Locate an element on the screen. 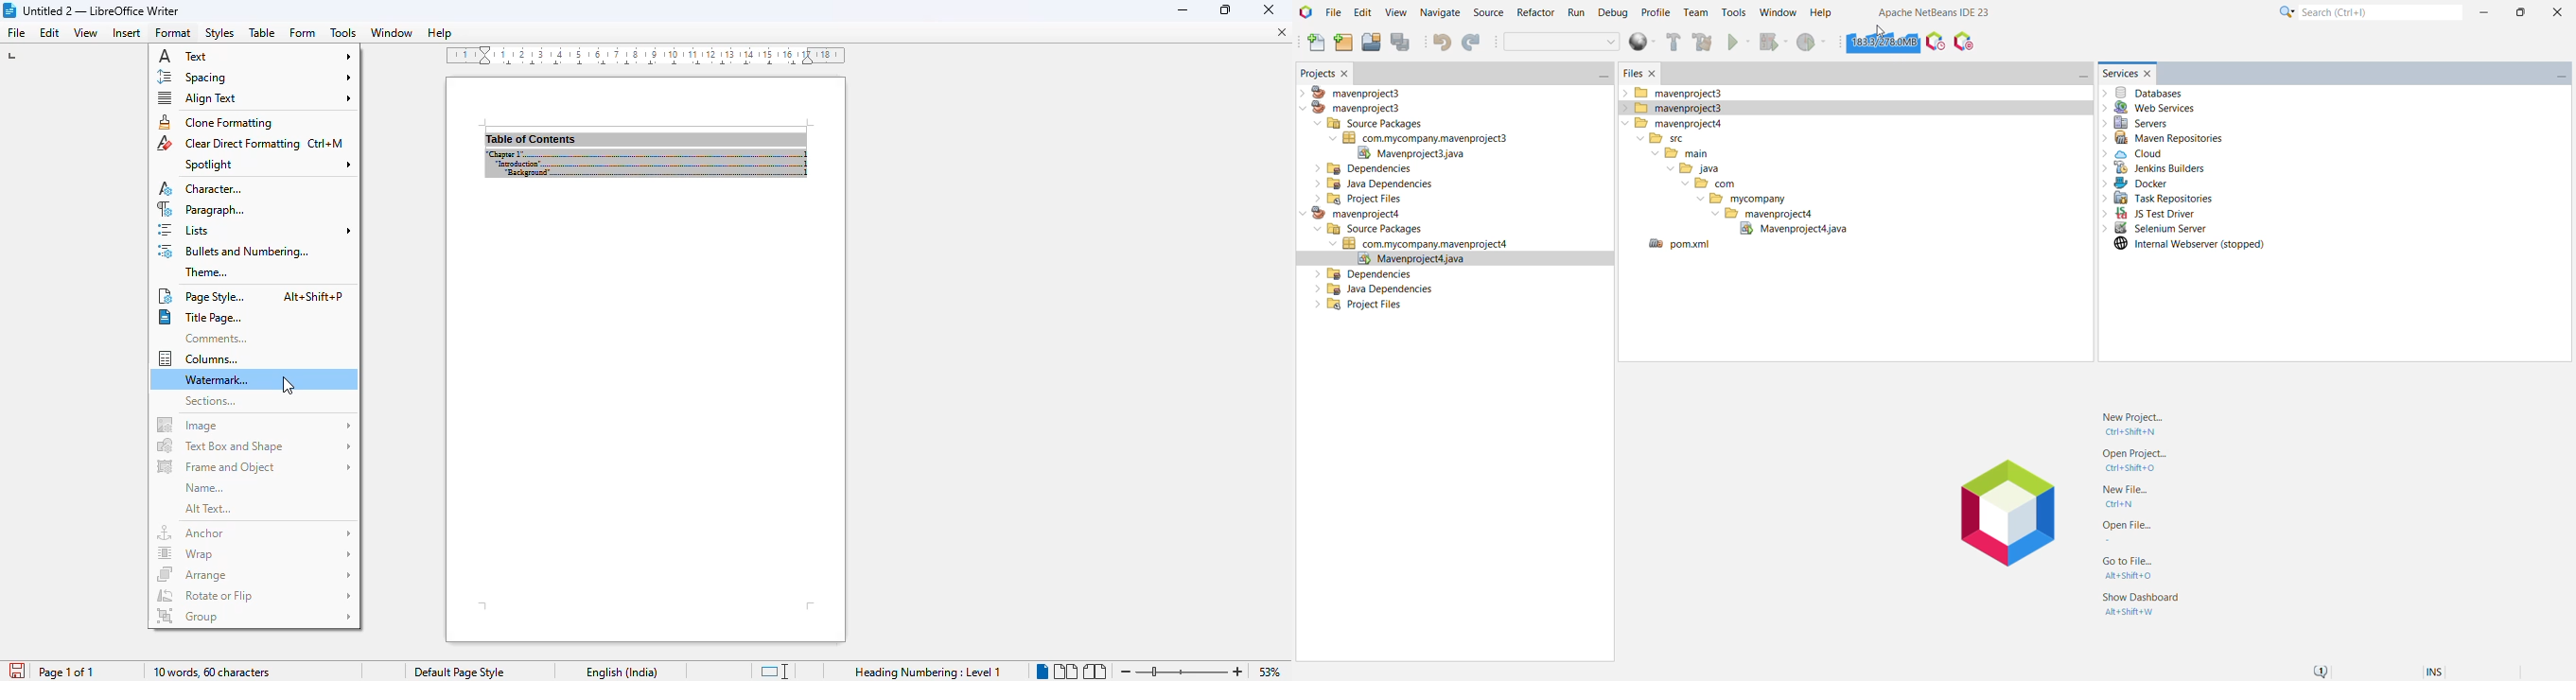 This screenshot has height=700, width=2576. lists is located at coordinates (255, 230).